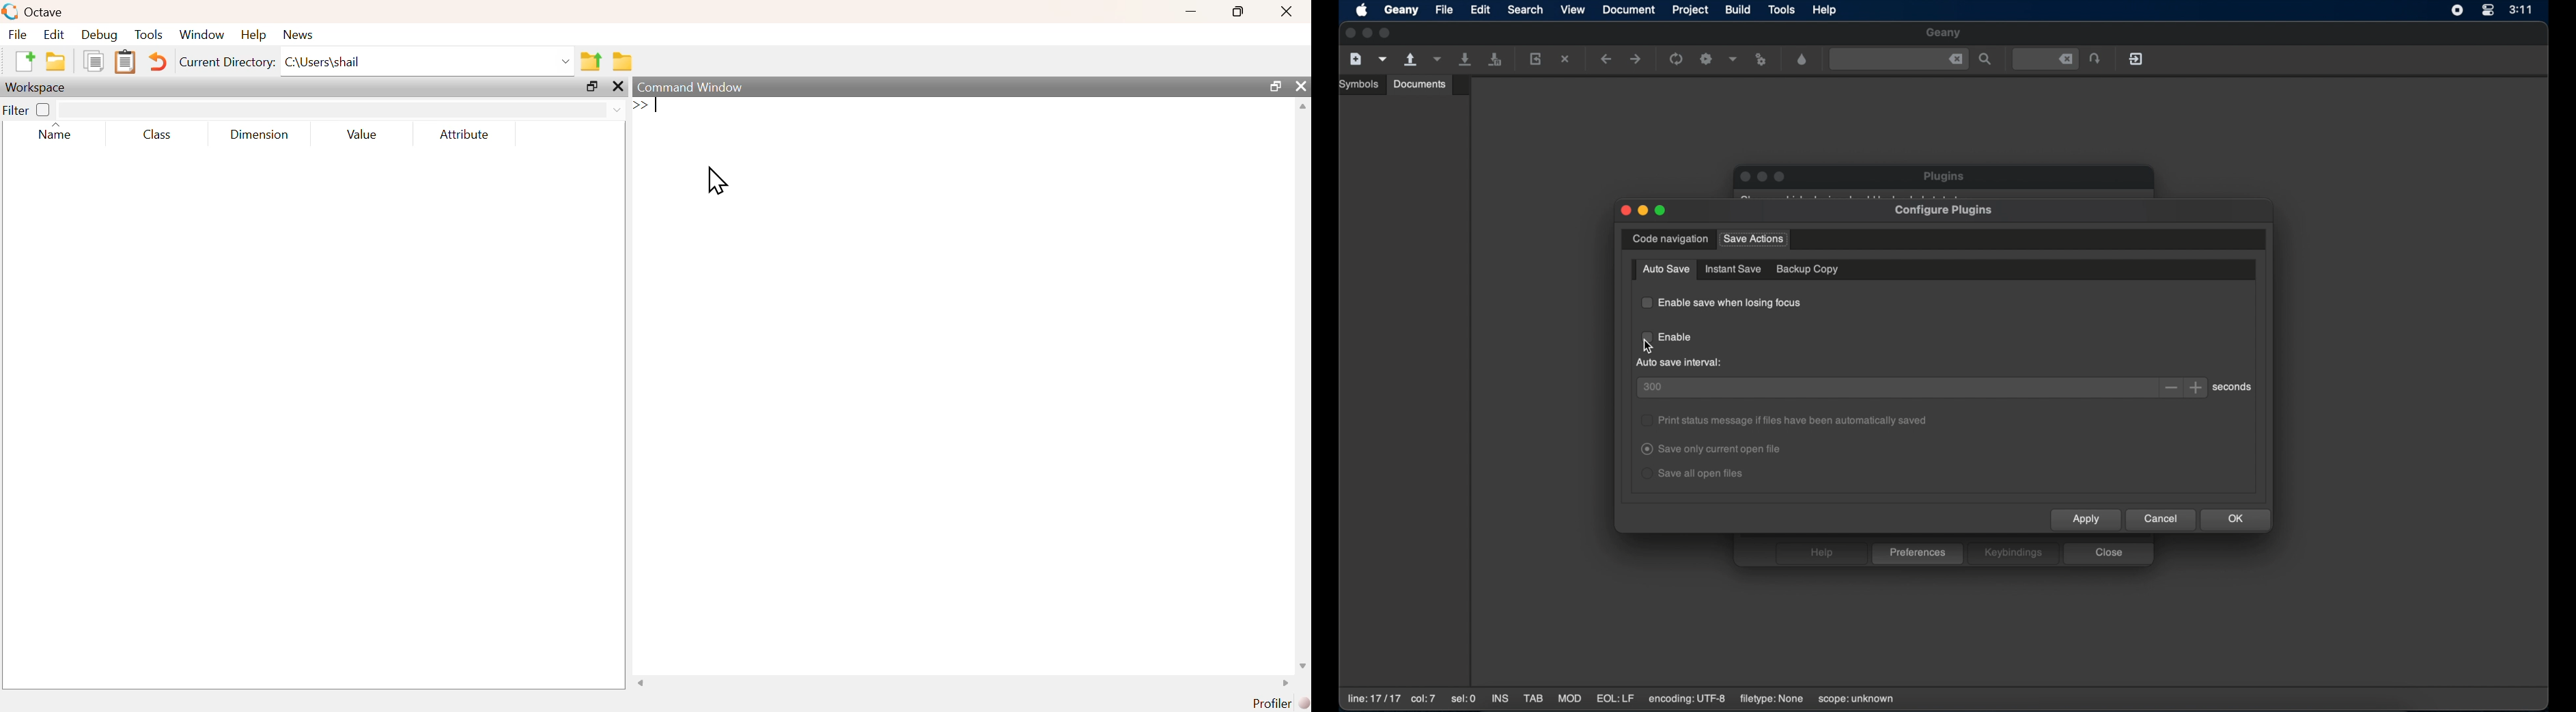 Image resolution: width=2576 pixels, height=728 pixels. Describe the element at coordinates (323, 62) in the screenshot. I see `C:\Users\shail` at that location.